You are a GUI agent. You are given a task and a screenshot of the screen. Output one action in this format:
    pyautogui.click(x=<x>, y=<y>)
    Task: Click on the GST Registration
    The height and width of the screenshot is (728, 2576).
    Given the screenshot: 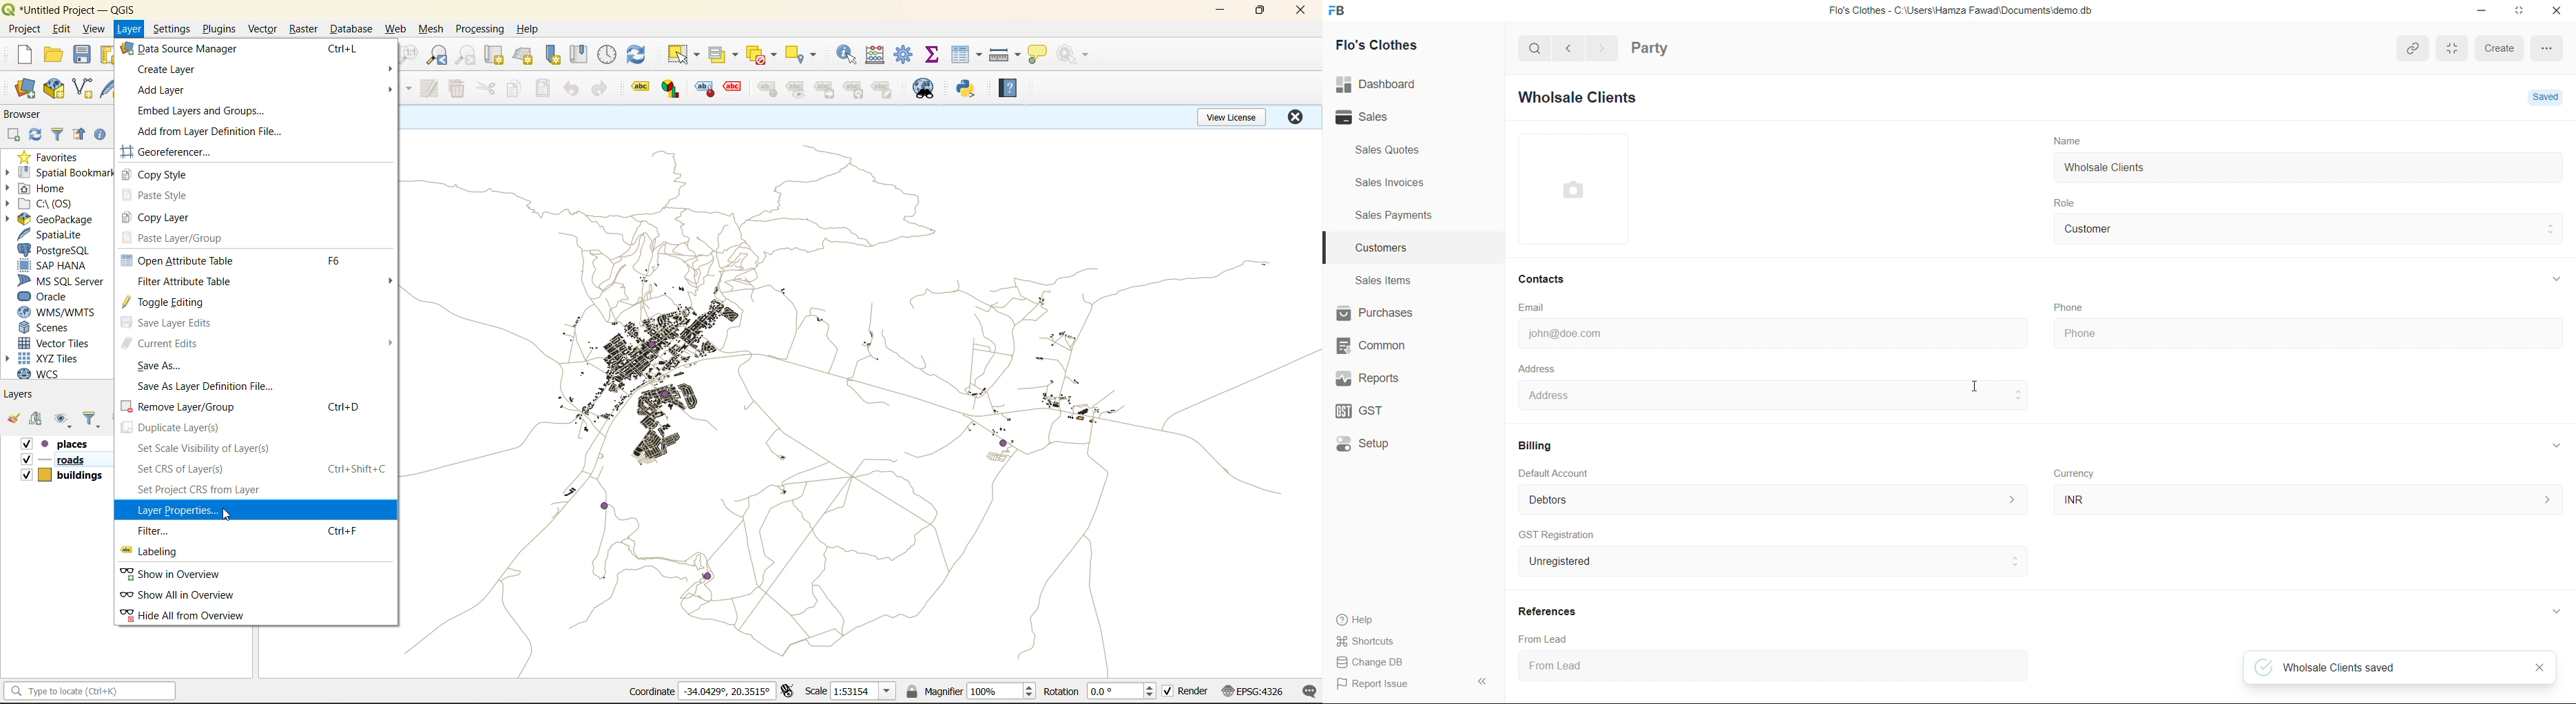 What is the action you would take?
    pyautogui.click(x=1558, y=535)
    